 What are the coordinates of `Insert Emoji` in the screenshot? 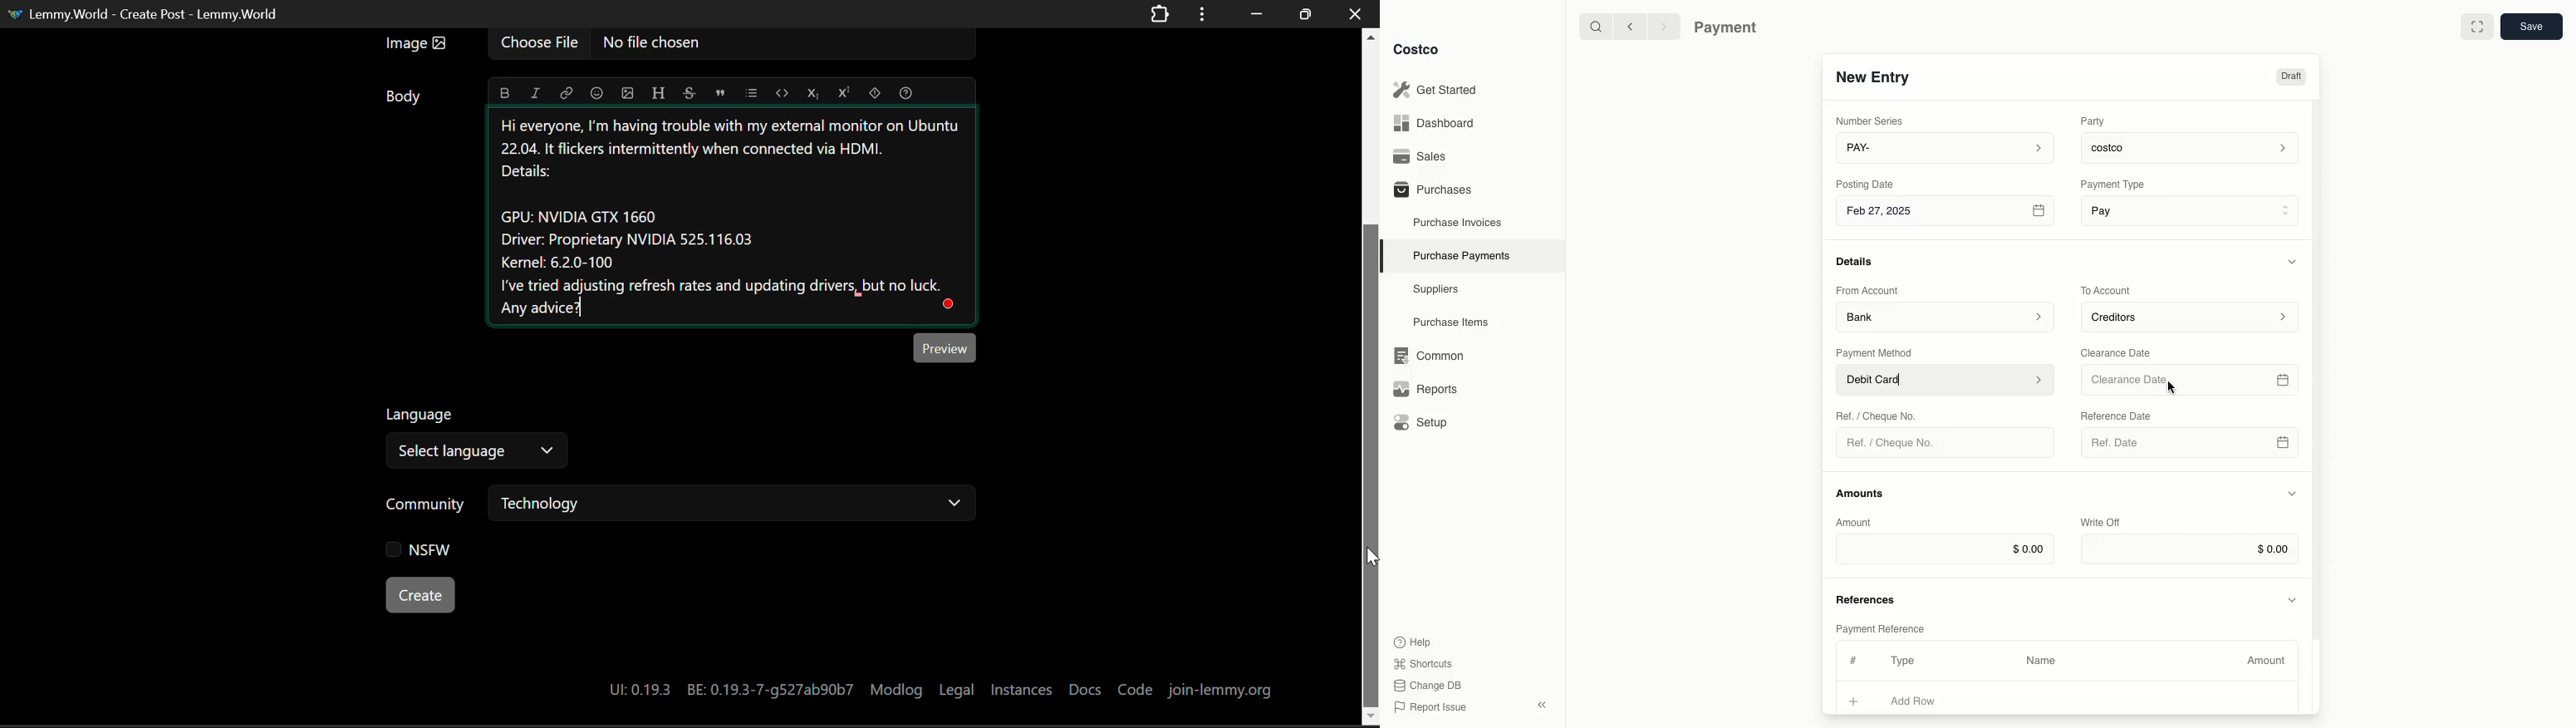 It's located at (596, 92).